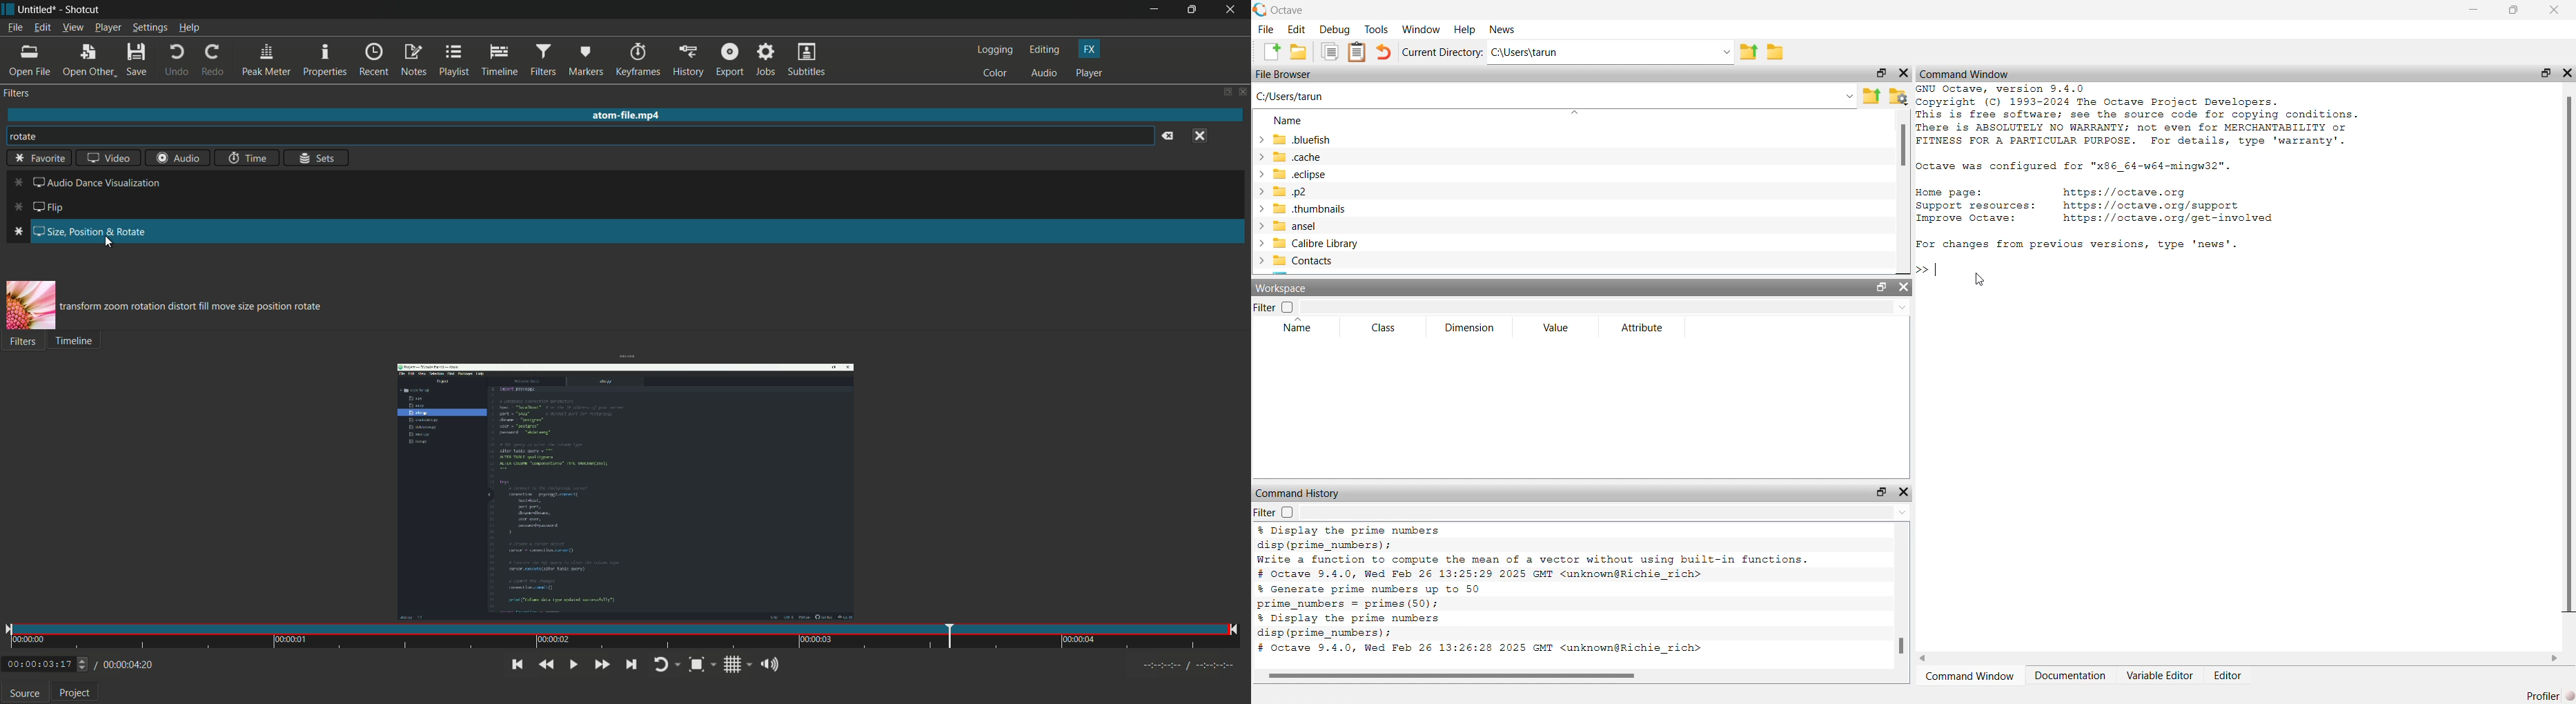 The height and width of the screenshot is (728, 2576). What do you see at coordinates (1266, 29) in the screenshot?
I see `File` at bounding box center [1266, 29].